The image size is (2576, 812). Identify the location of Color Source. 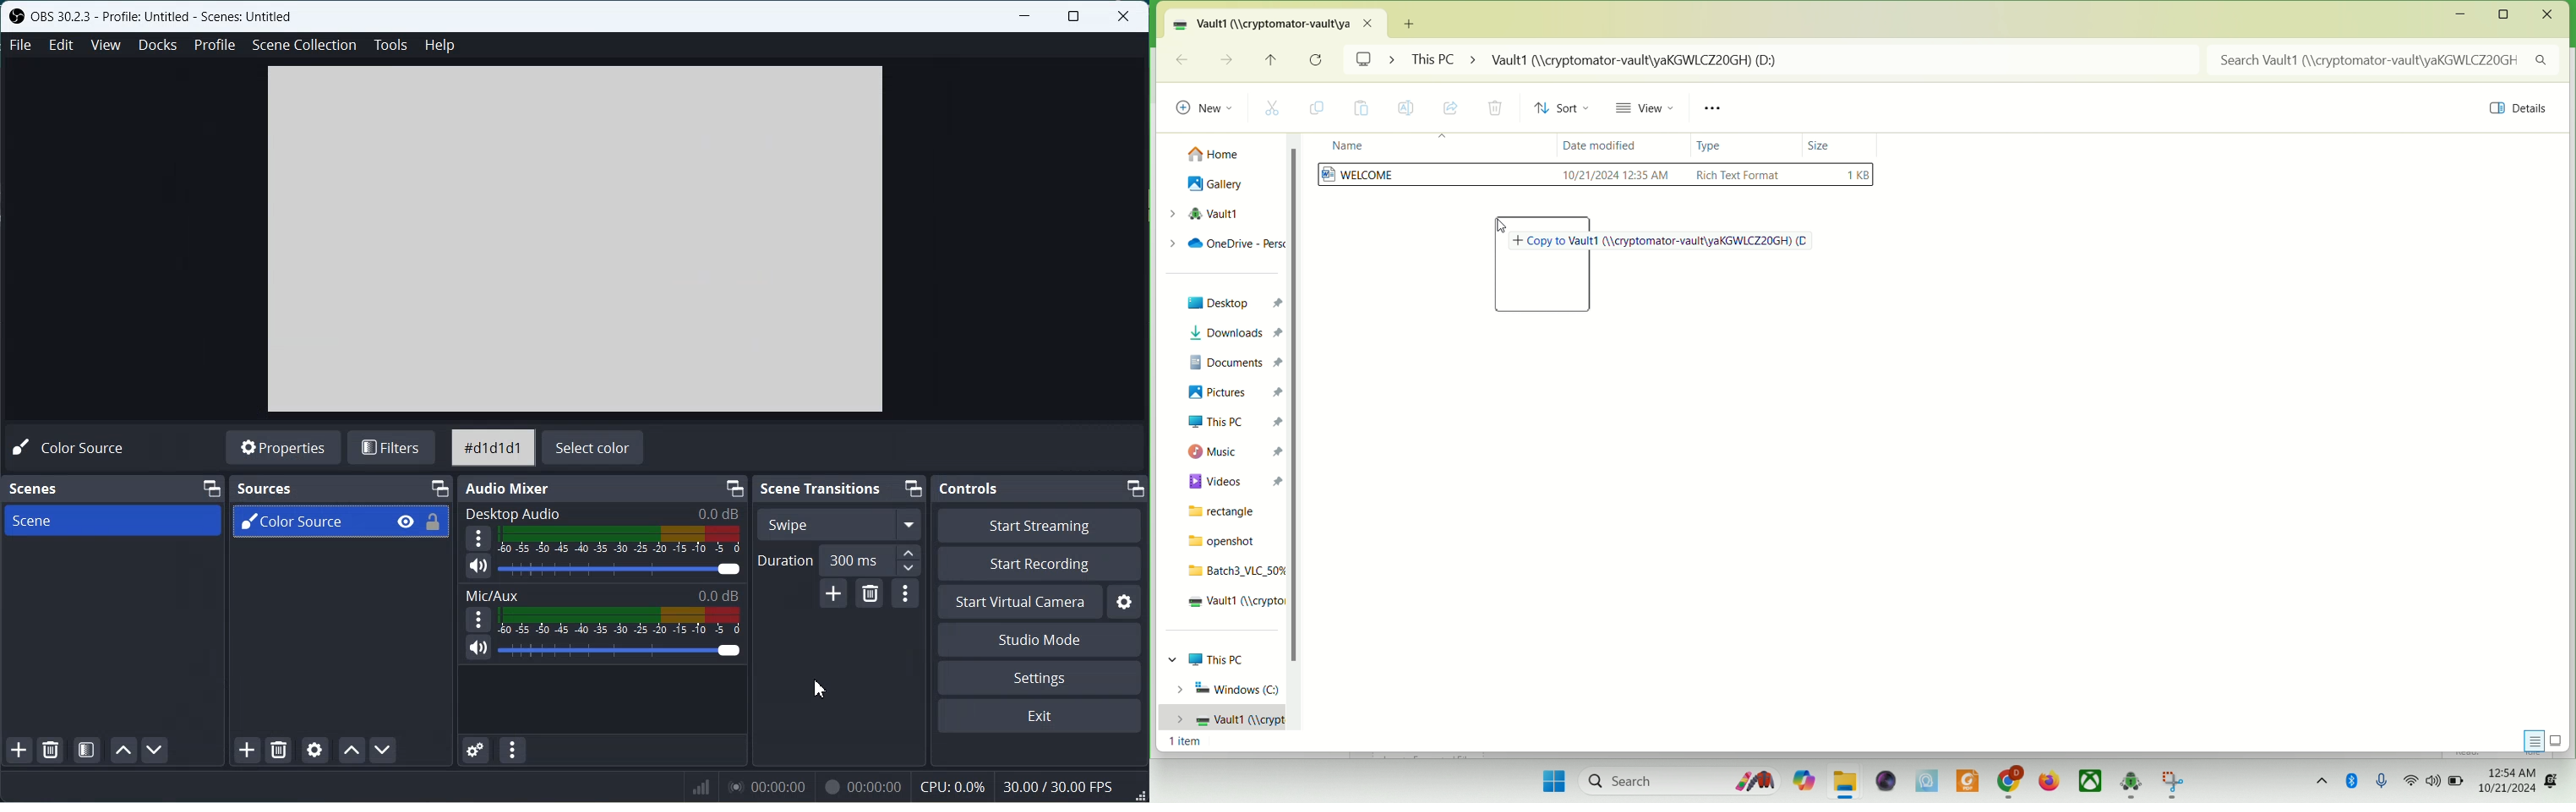
(75, 448).